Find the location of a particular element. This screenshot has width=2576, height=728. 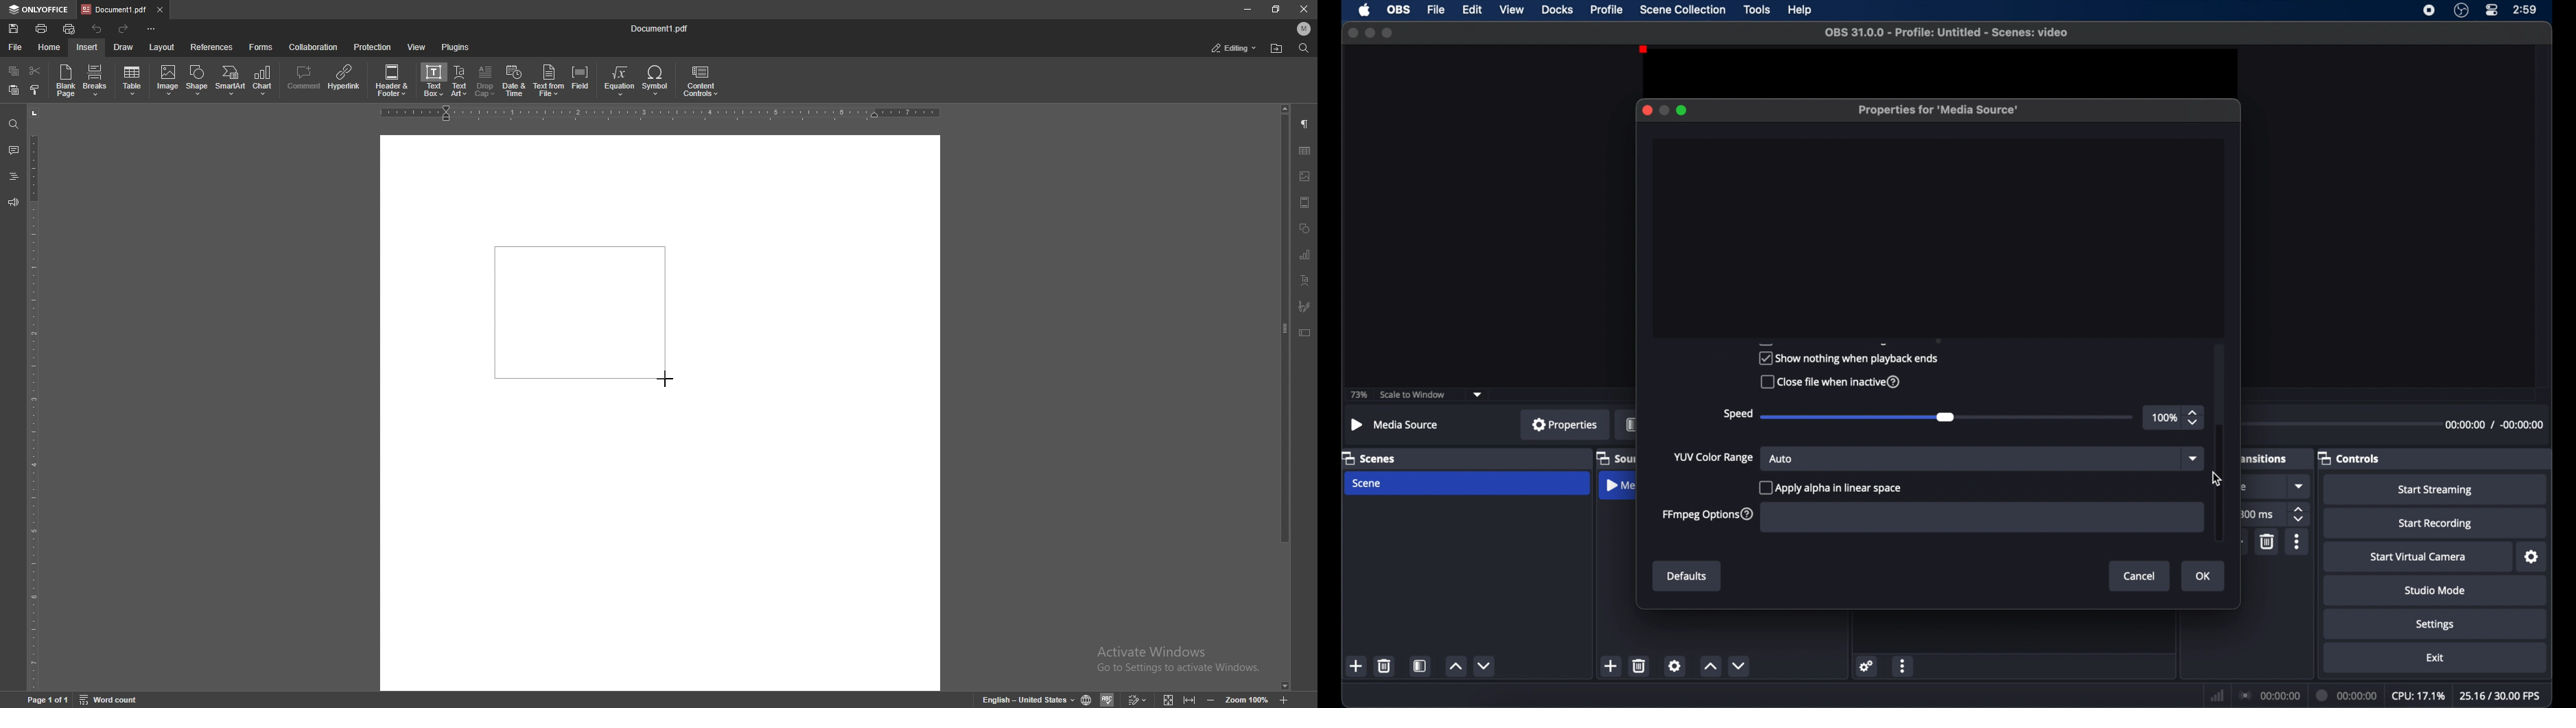

control center is located at coordinates (2491, 10).